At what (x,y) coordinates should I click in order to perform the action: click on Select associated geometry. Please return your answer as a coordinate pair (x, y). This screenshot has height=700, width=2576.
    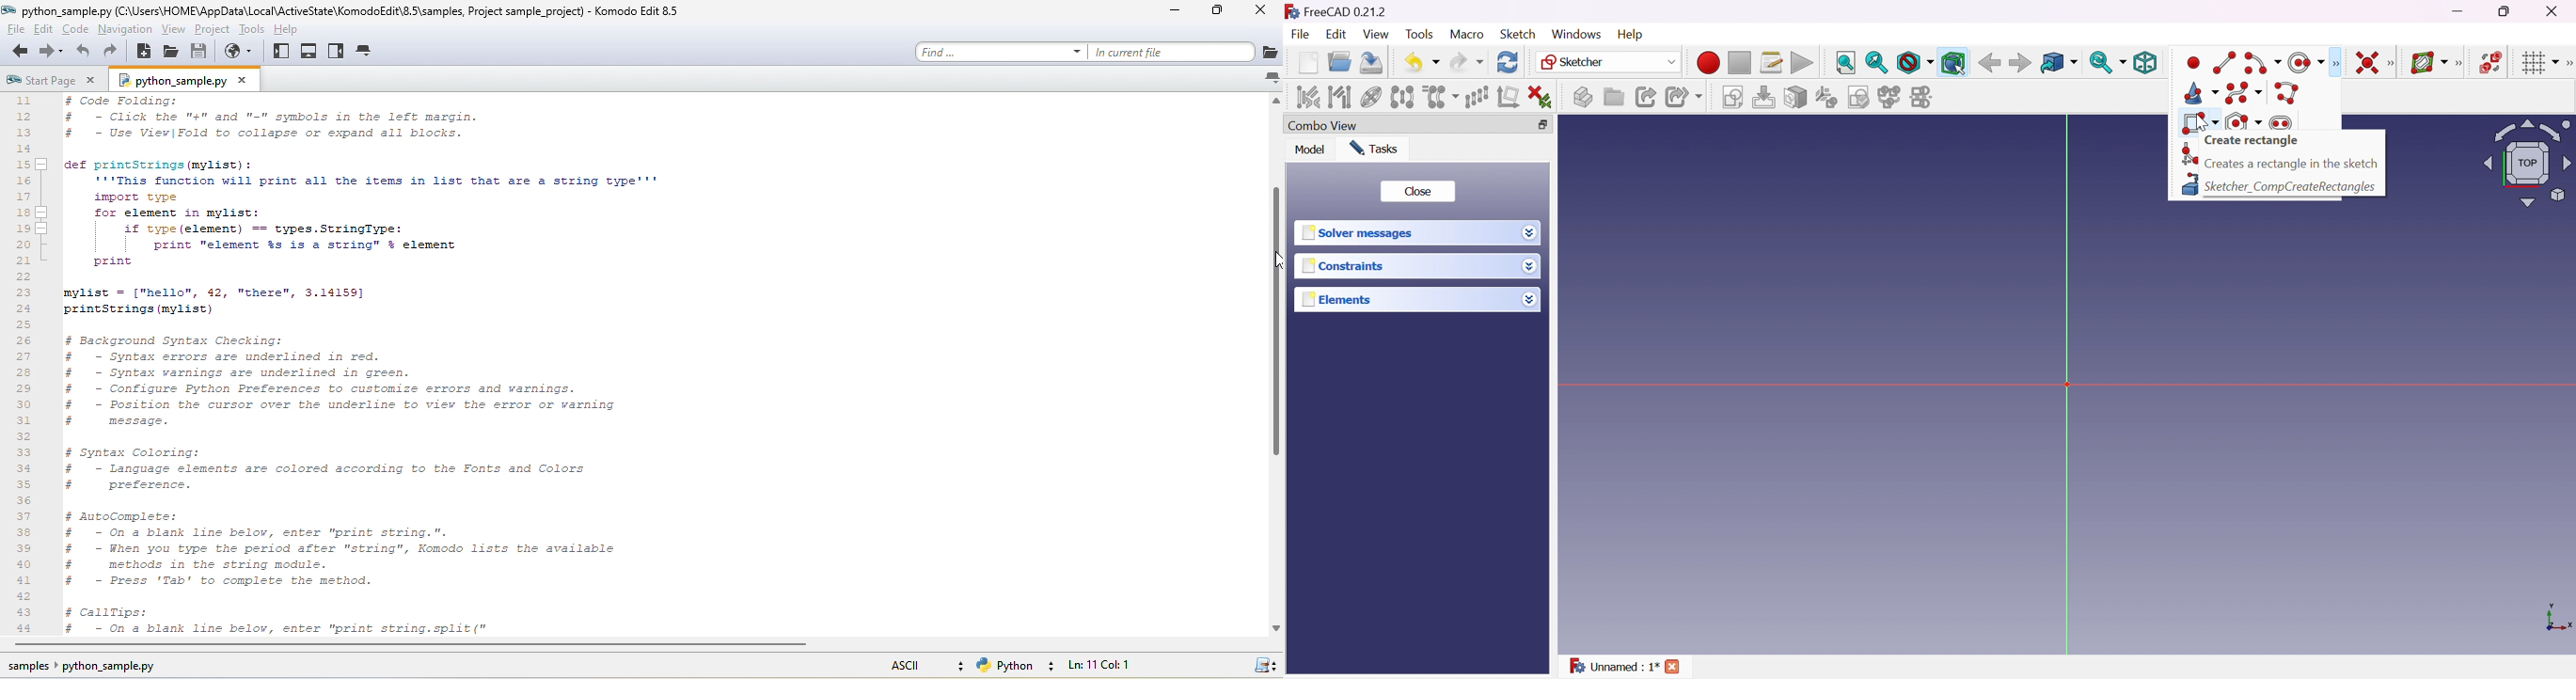
    Looking at the image, I should click on (1339, 97).